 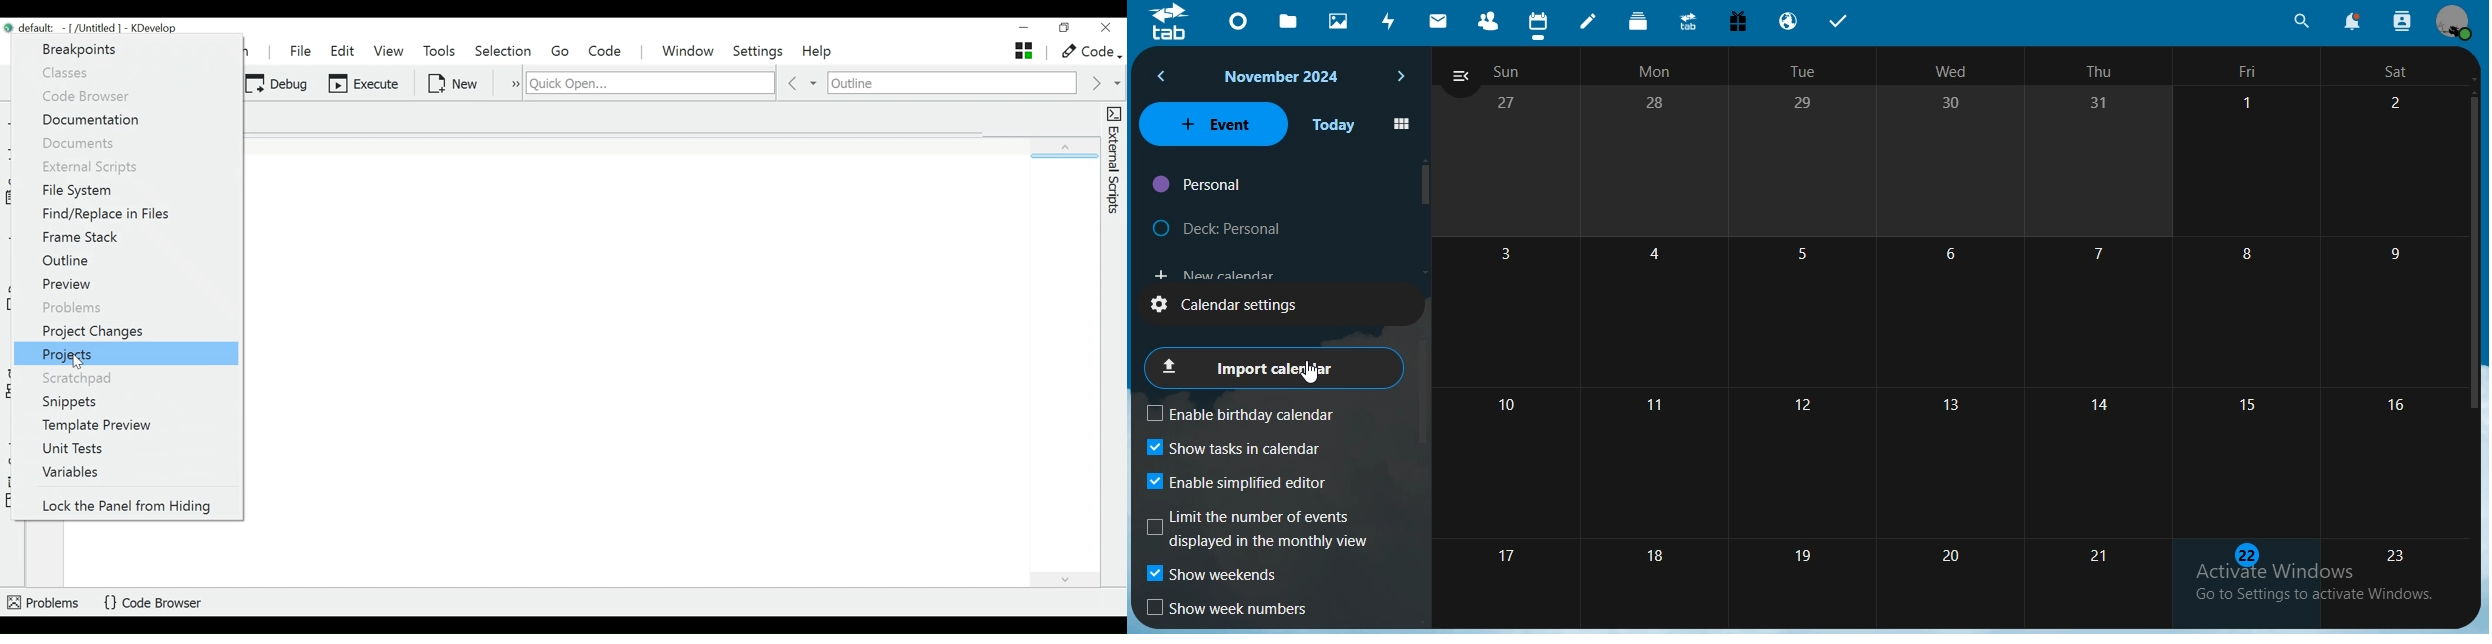 I want to click on search, so click(x=2301, y=21).